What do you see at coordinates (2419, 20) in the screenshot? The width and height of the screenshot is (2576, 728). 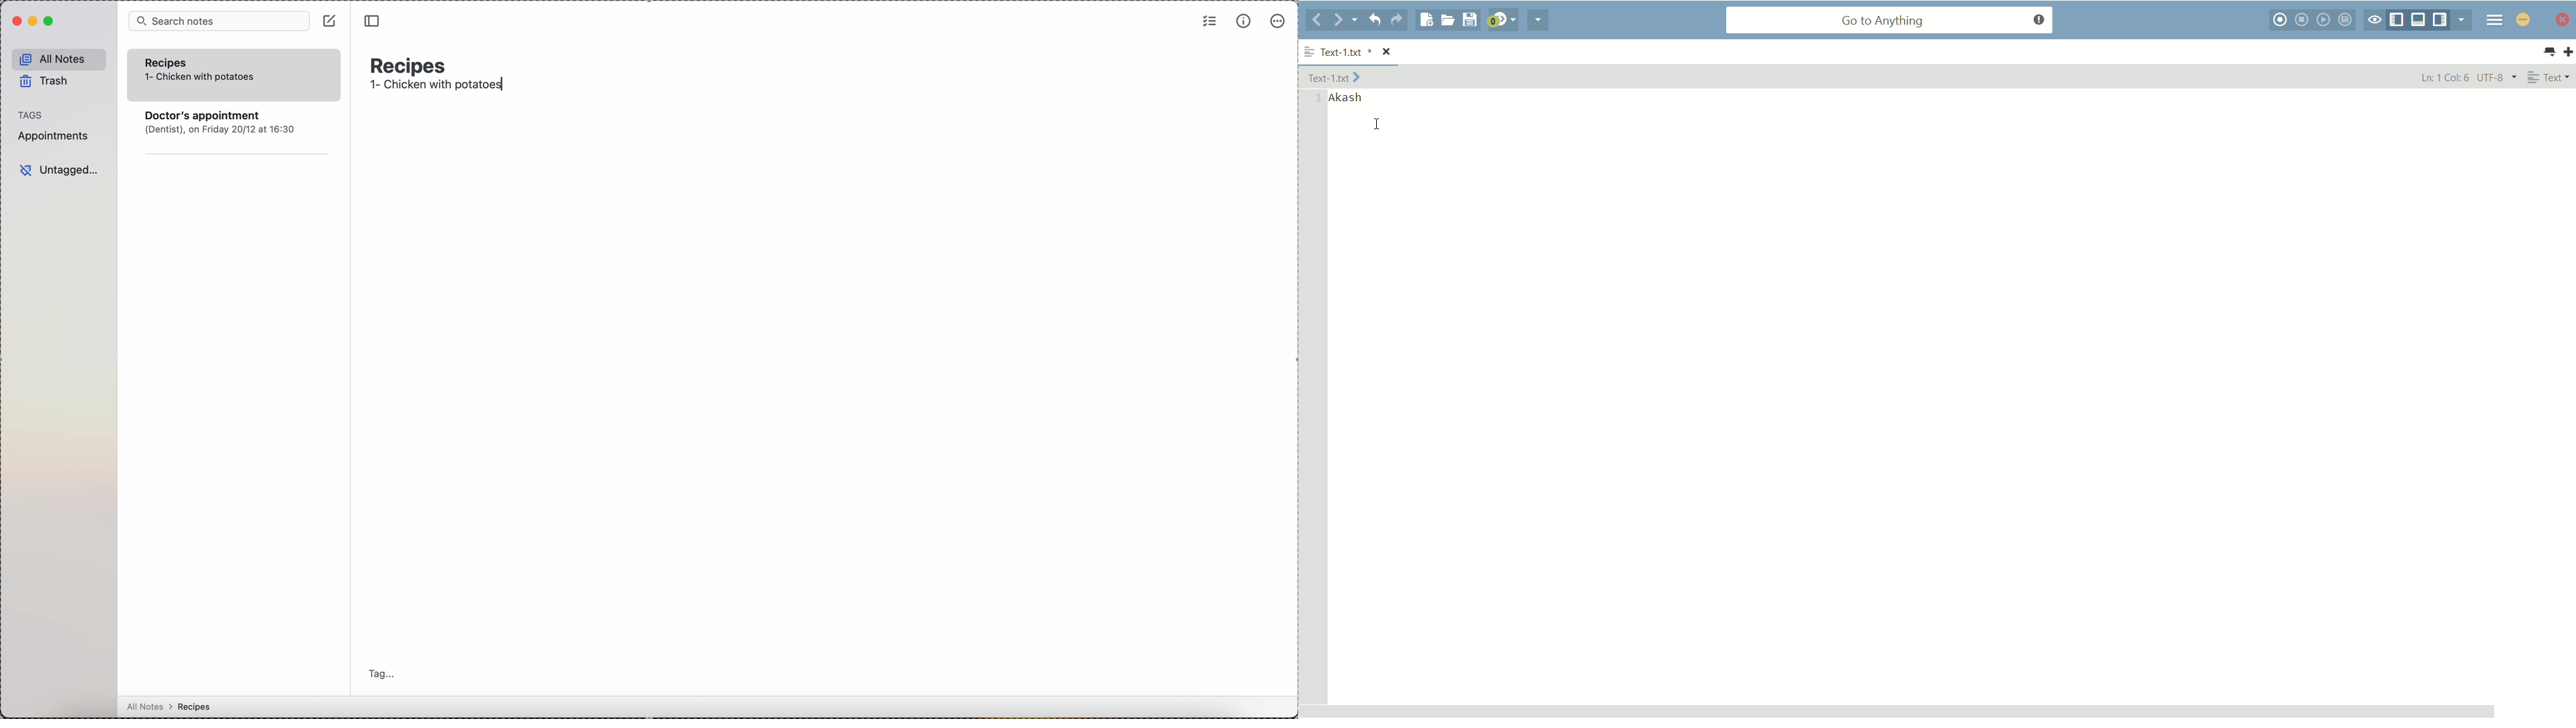 I see `show/hide bottom panel` at bounding box center [2419, 20].